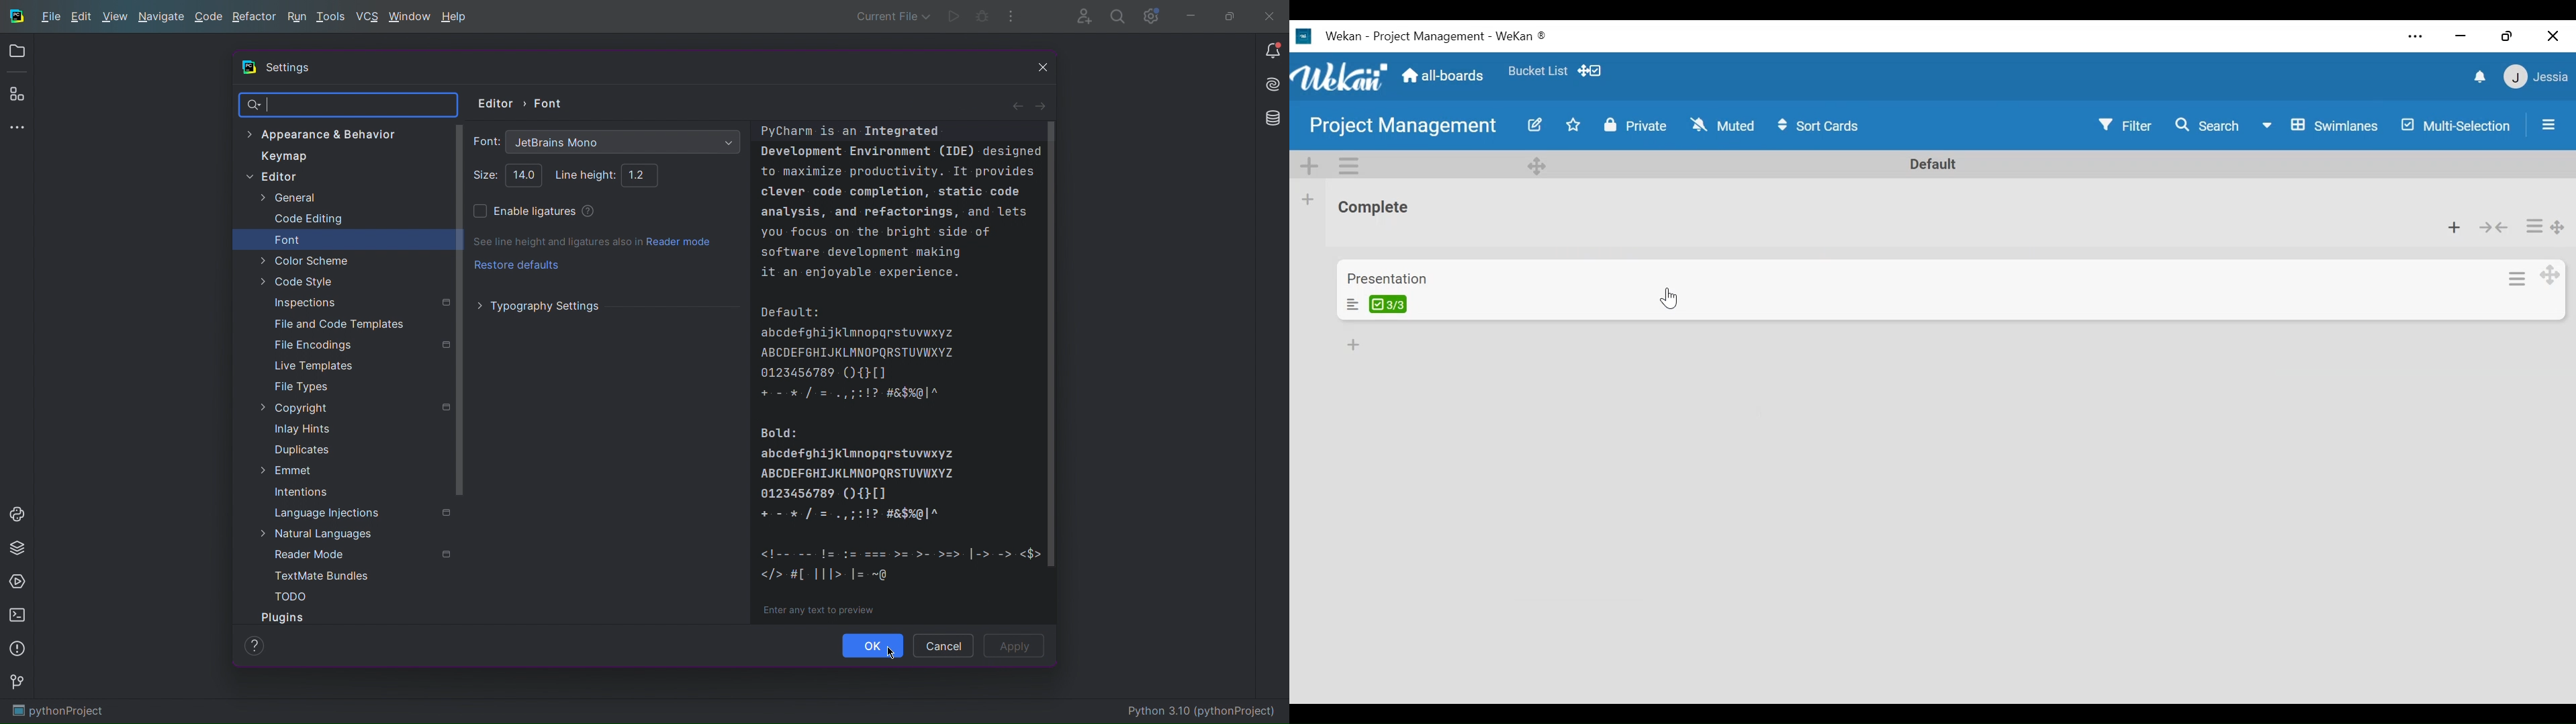  What do you see at coordinates (2506, 37) in the screenshot?
I see `Restore` at bounding box center [2506, 37].